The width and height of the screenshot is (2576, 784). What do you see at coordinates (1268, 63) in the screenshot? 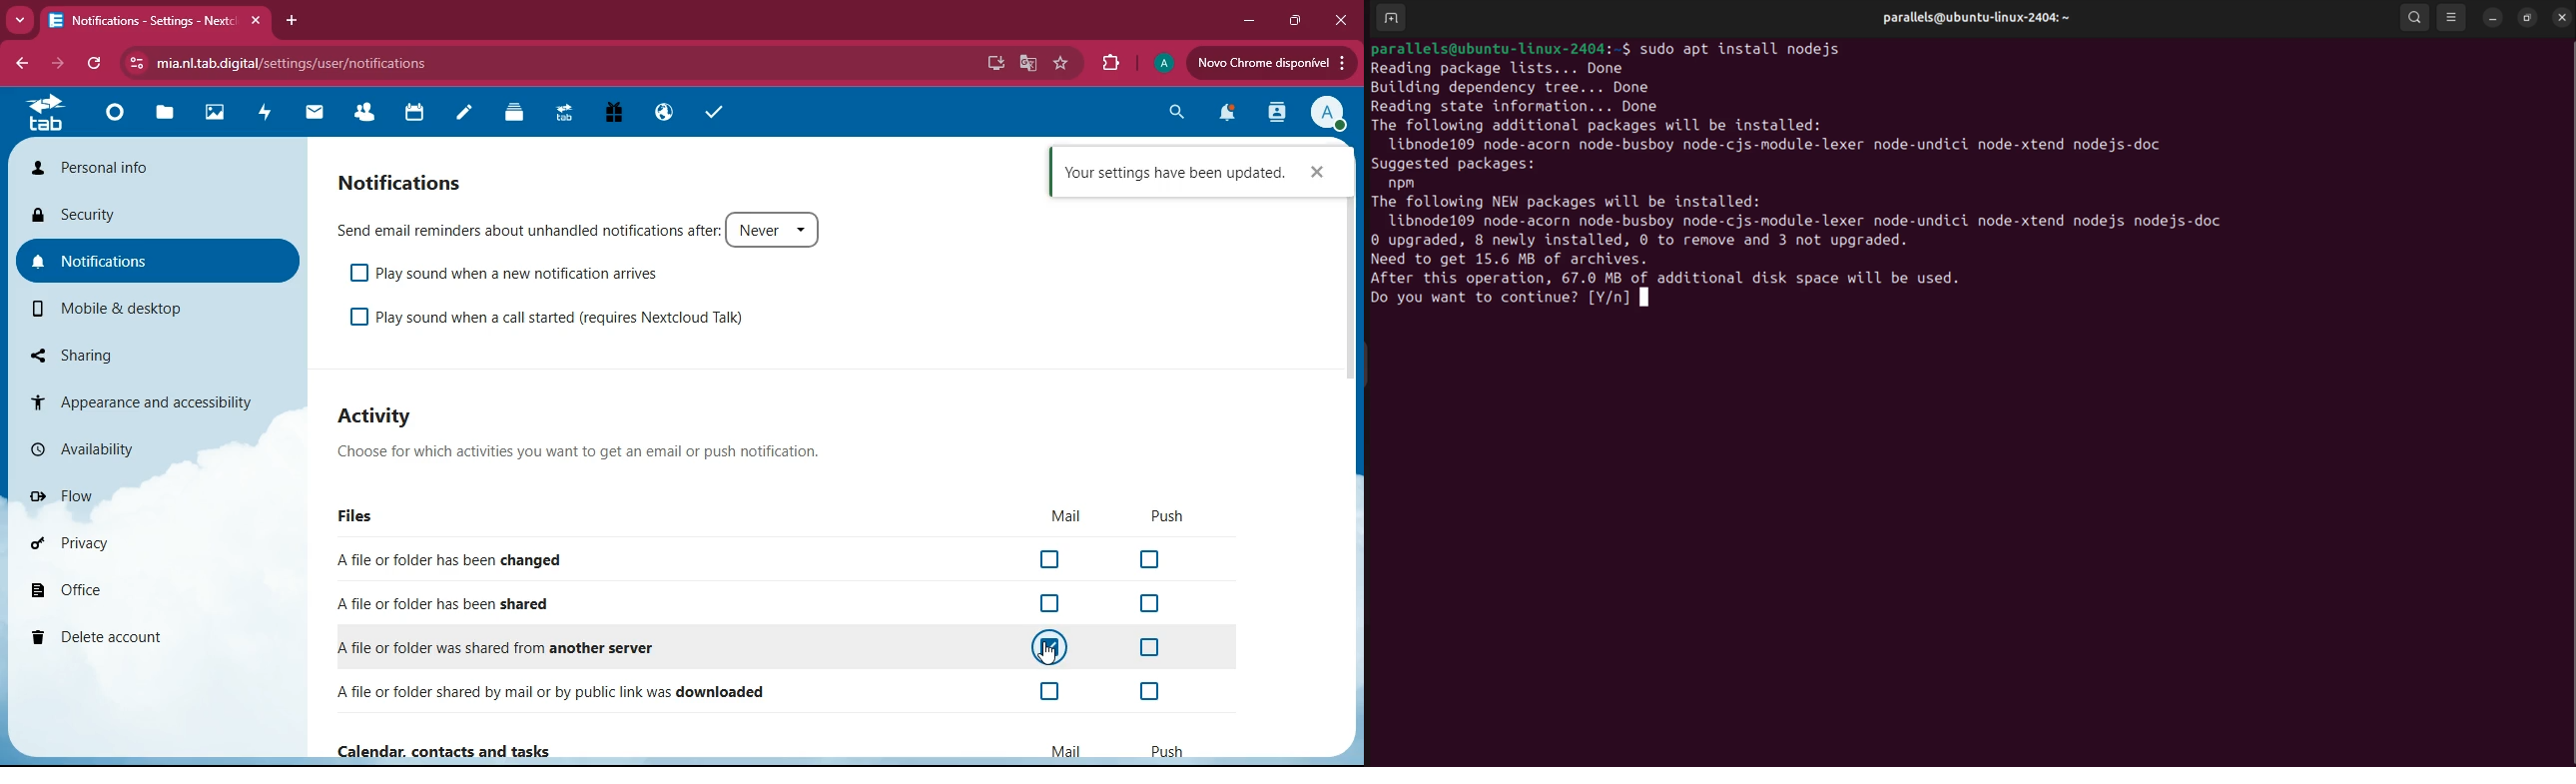
I see `update` at bounding box center [1268, 63].